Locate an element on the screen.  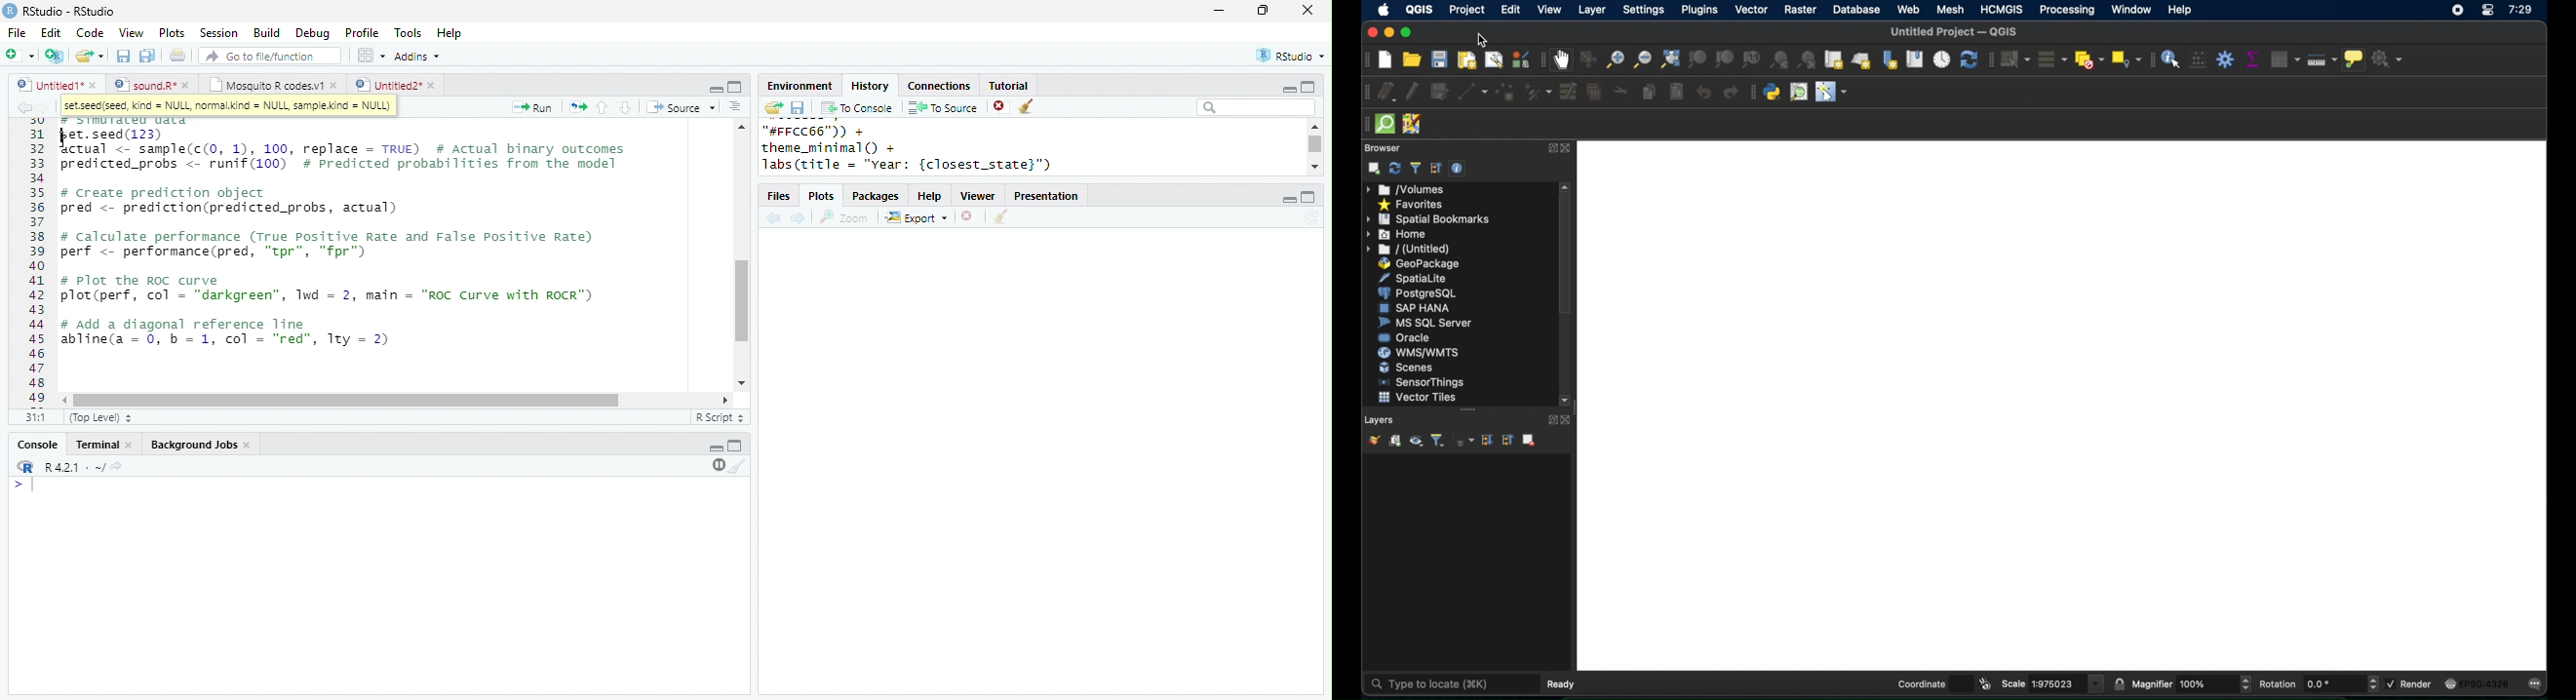
"#FFCC66")) +theme_minimal() +labs(title = "year: {closest_state}") is located at coordinates (931, 148).